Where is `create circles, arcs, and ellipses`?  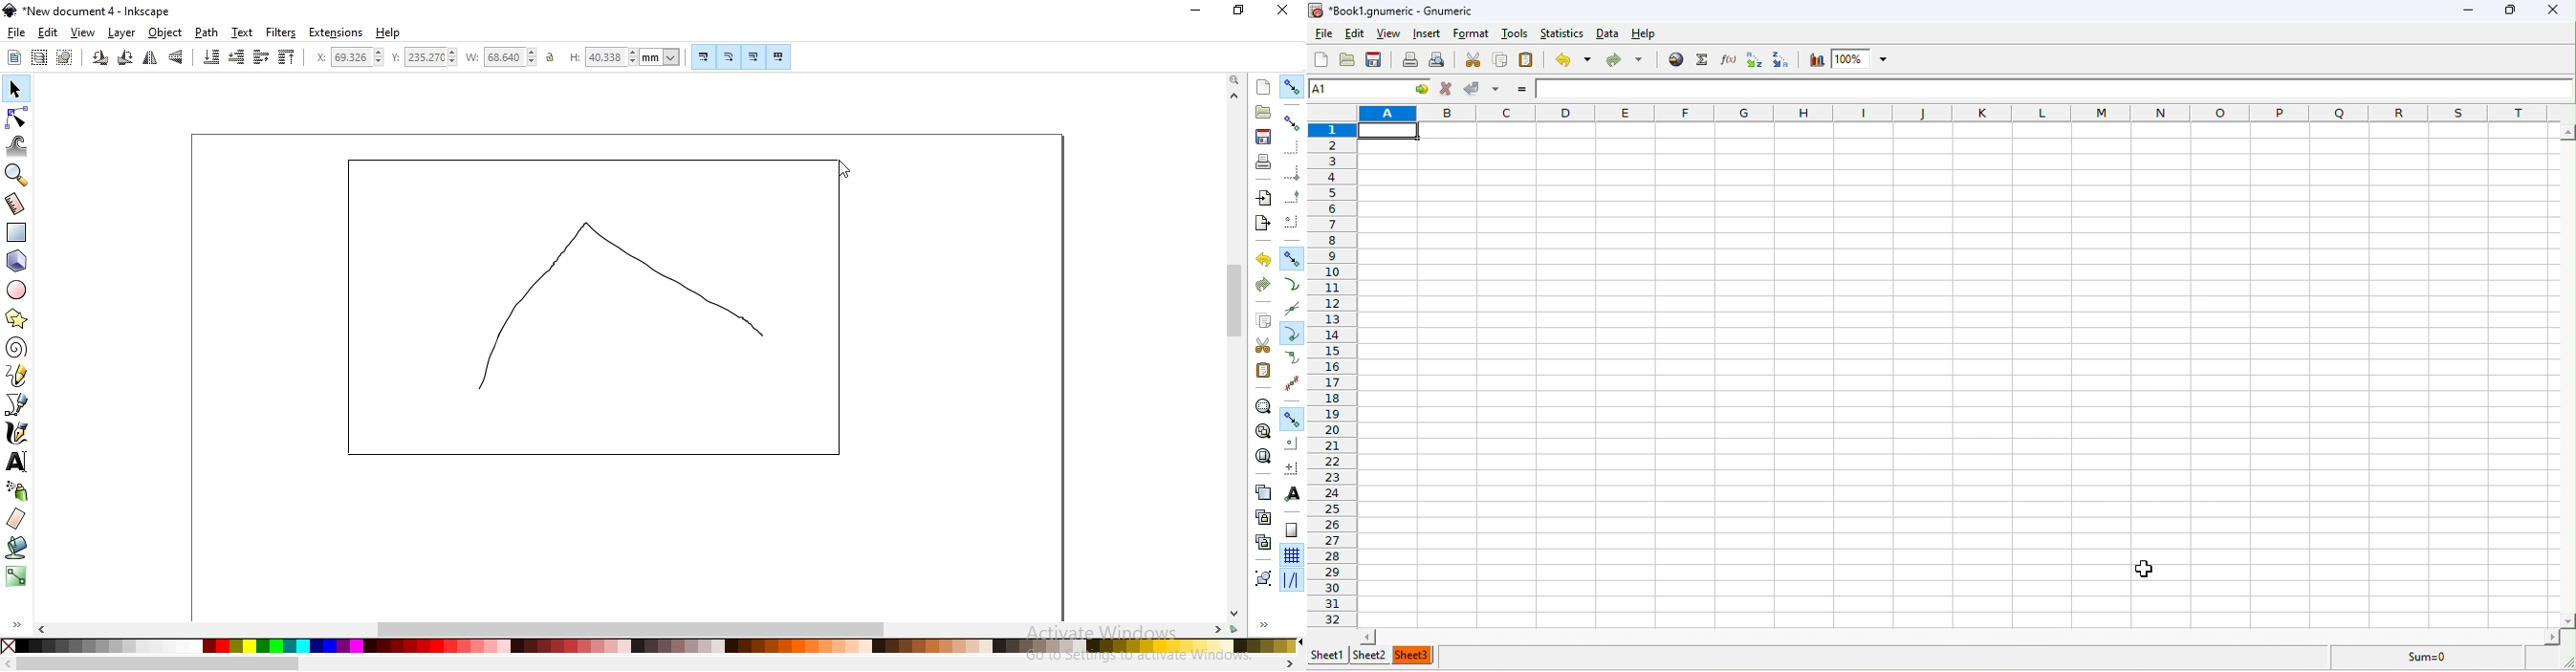
create circles, arcs, and ellipses is located at coordinates (17, 290).